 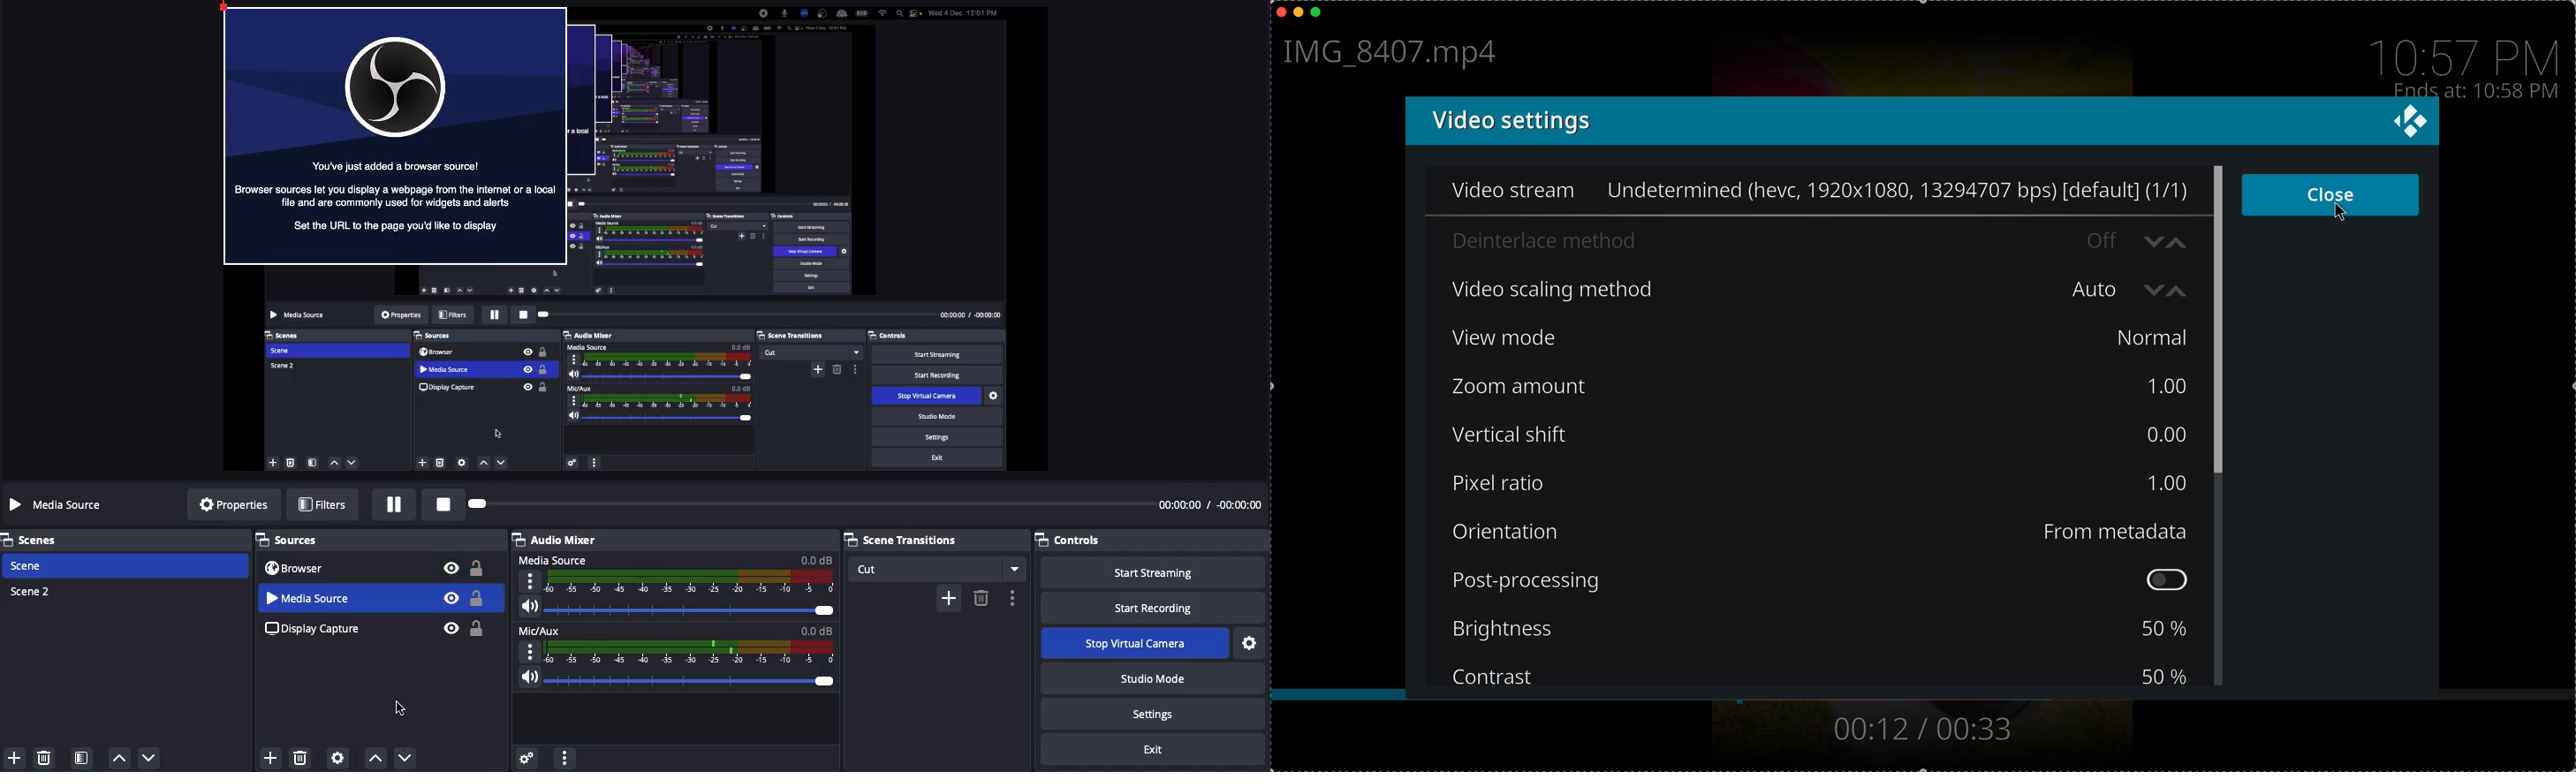 What do you see at coordinates (636, 236) in the screenshot?
I see `Screen` at bounding box center [636, 236].